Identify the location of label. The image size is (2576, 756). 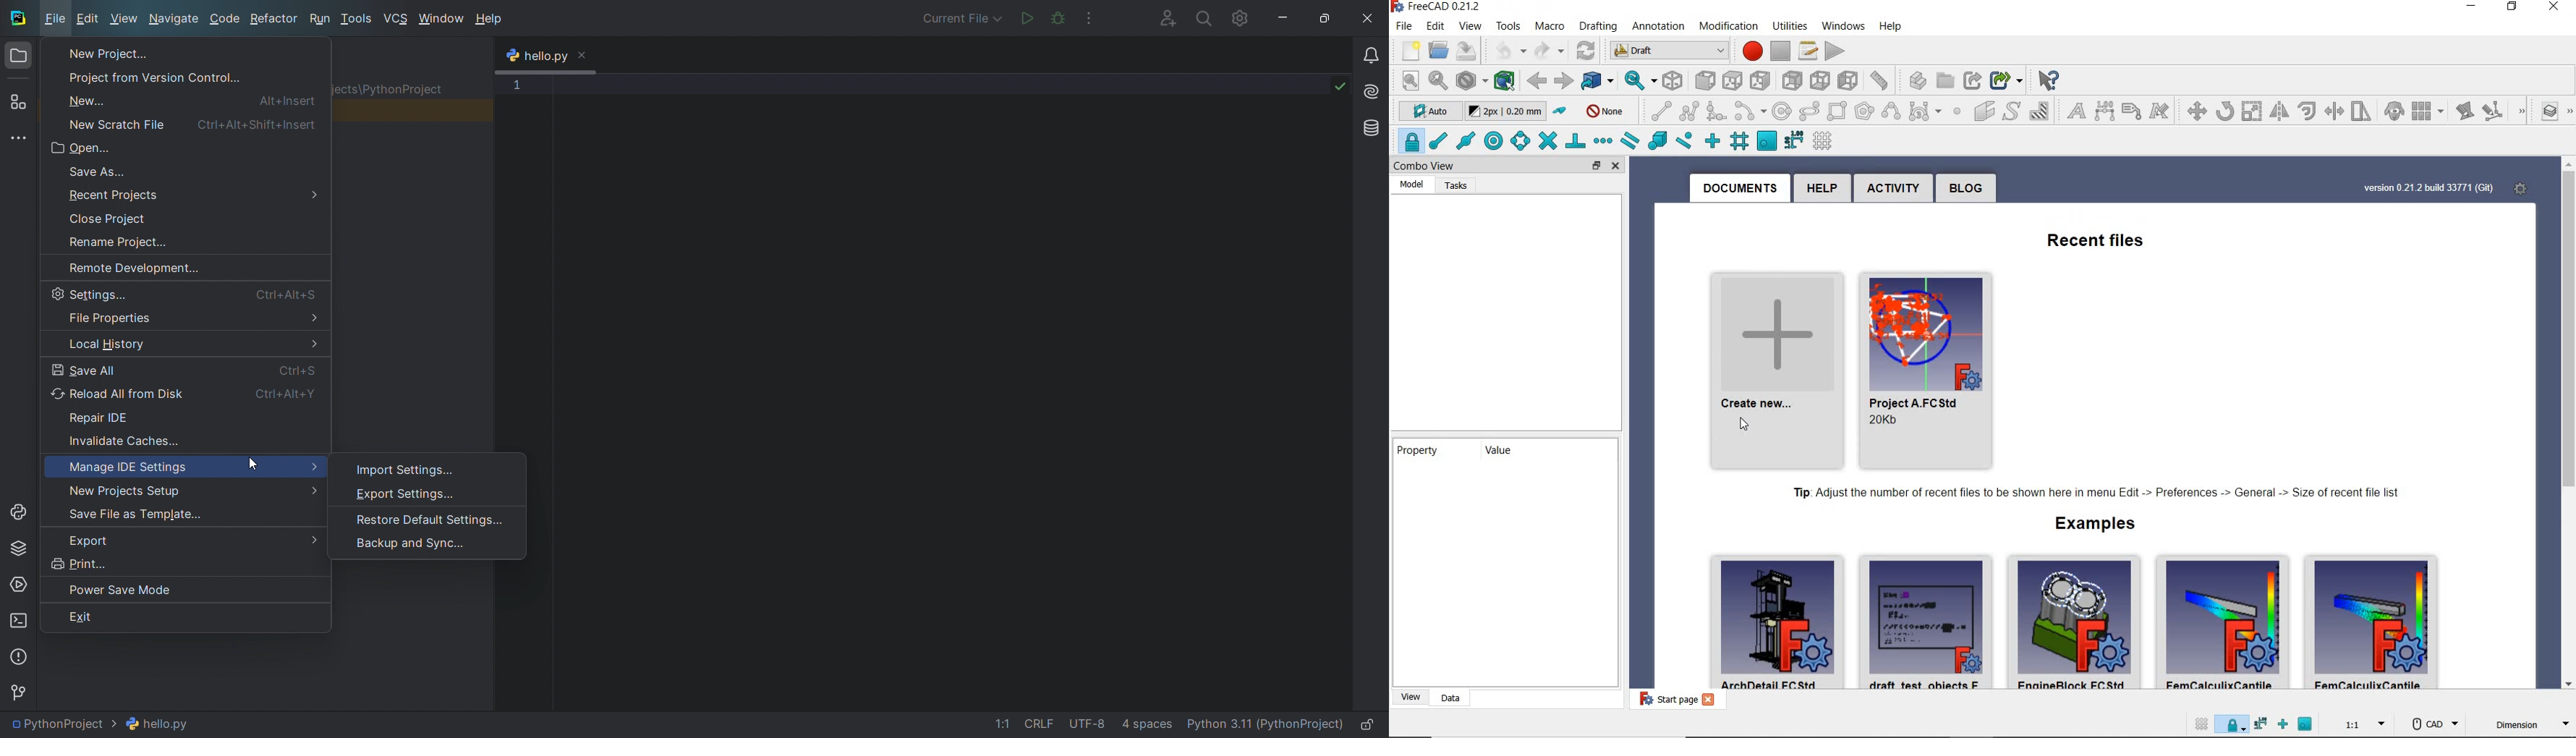
(2130, 111).